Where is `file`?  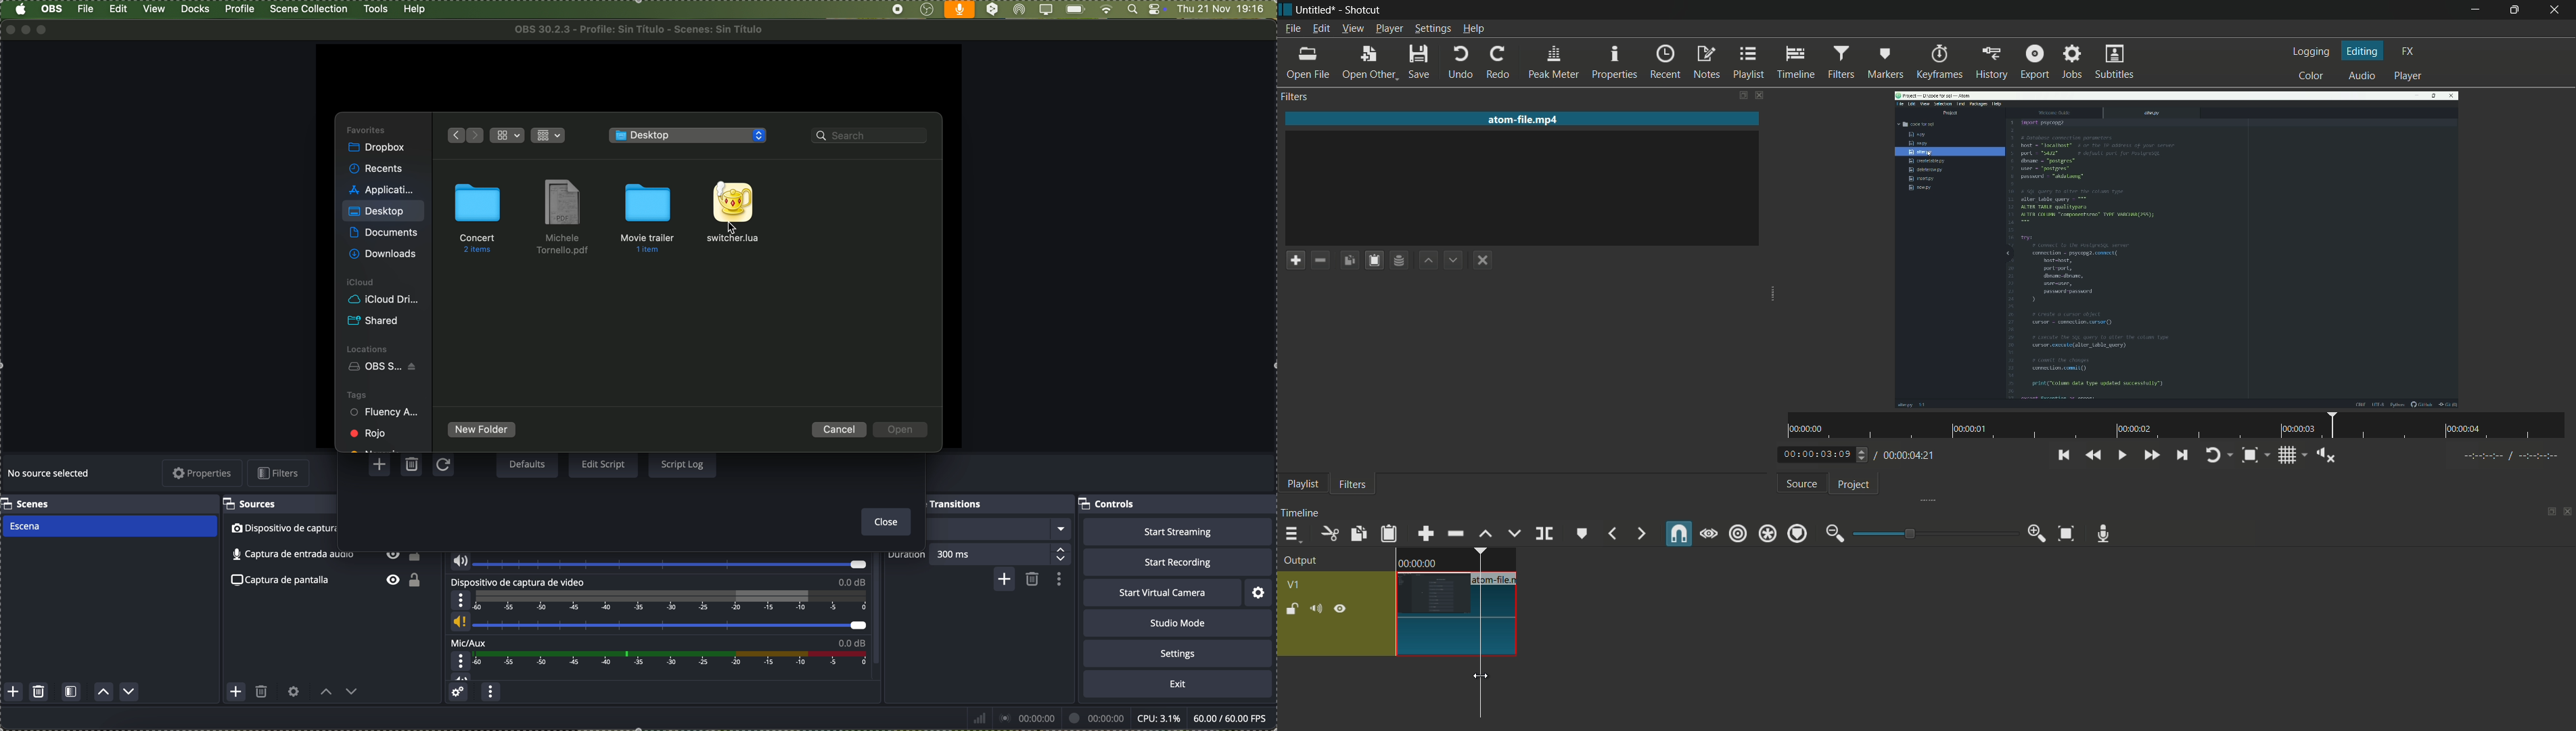
file is located at coordinates (563, 218).